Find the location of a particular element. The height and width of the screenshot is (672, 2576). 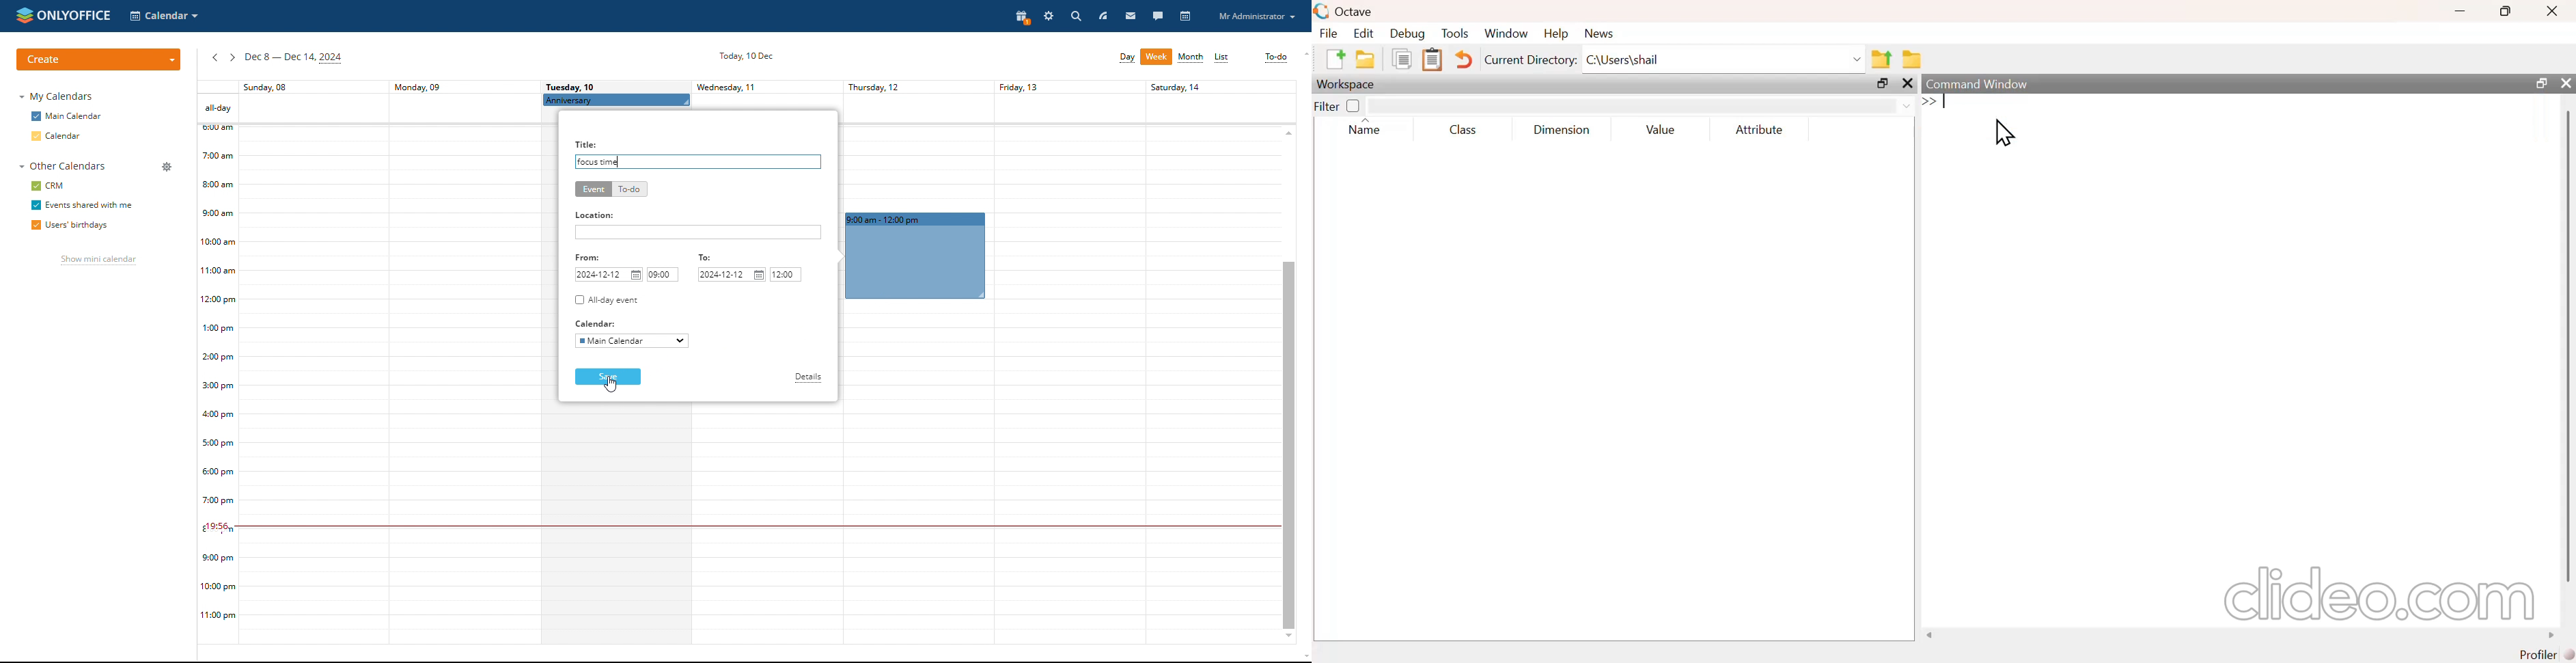

command window is located at coordinates (1980, 84).